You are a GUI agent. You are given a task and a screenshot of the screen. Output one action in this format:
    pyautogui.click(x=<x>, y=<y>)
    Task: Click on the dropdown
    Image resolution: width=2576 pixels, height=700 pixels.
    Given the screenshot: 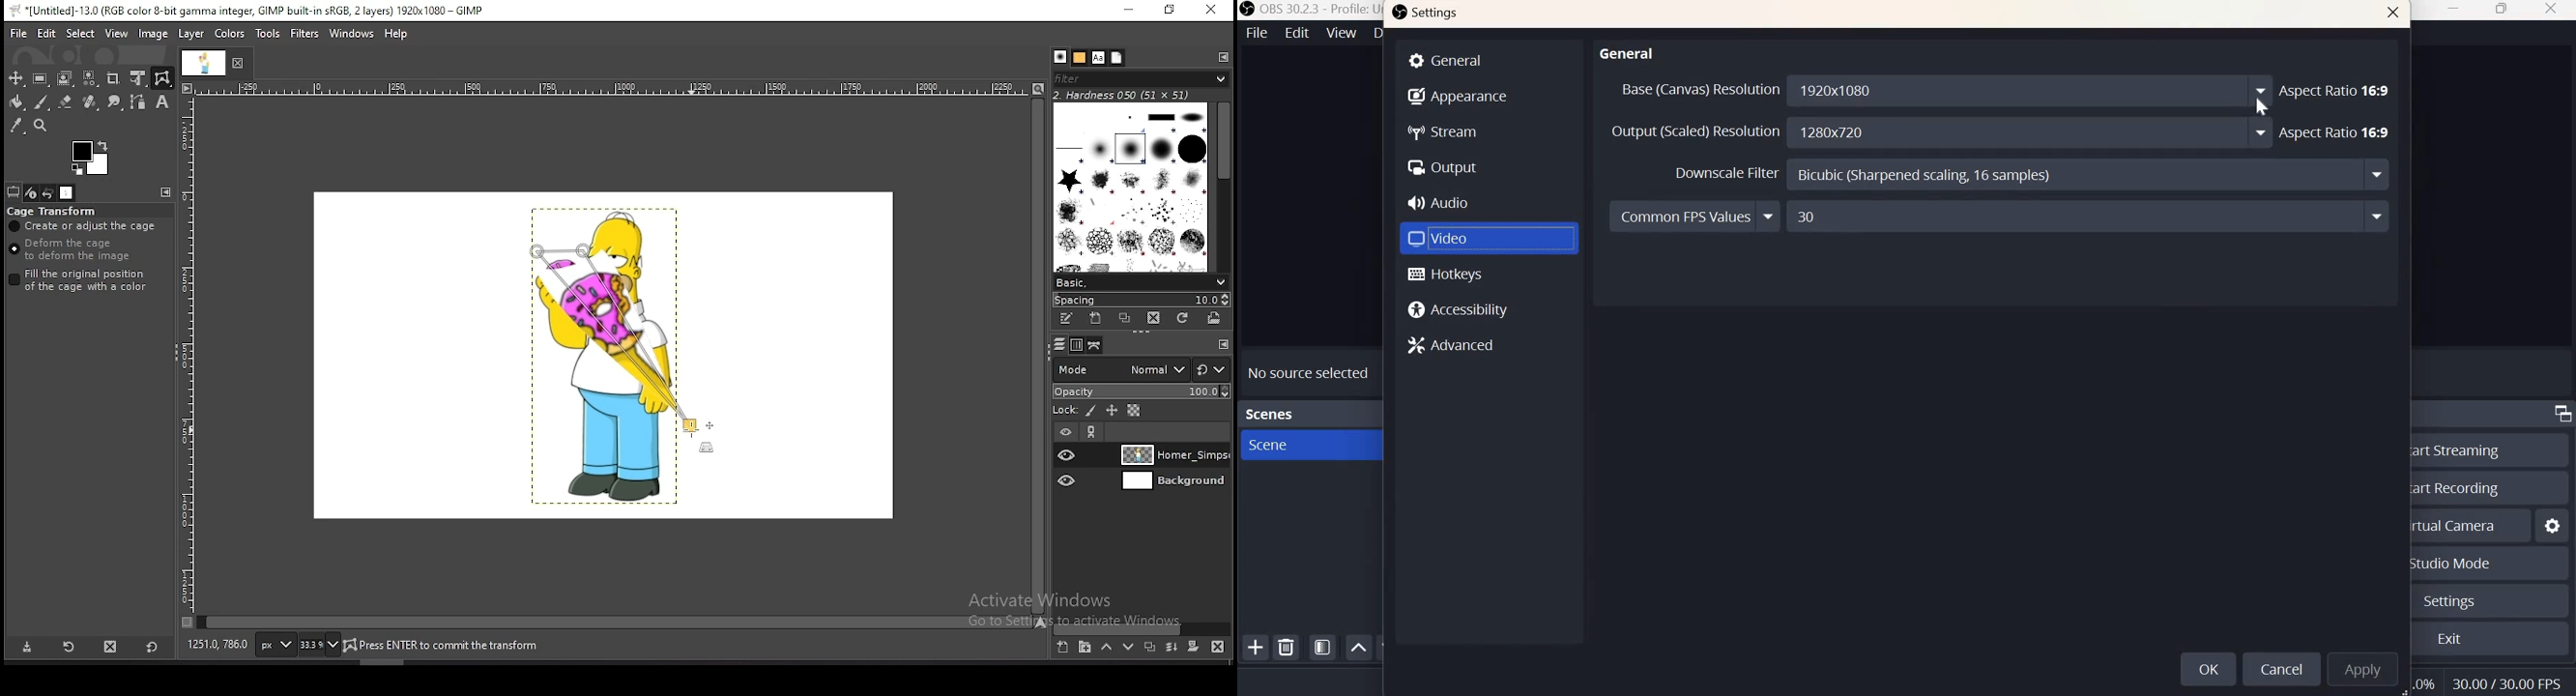 What is the action you would take?
    pyautogui.click(x=2260, y=88)
    